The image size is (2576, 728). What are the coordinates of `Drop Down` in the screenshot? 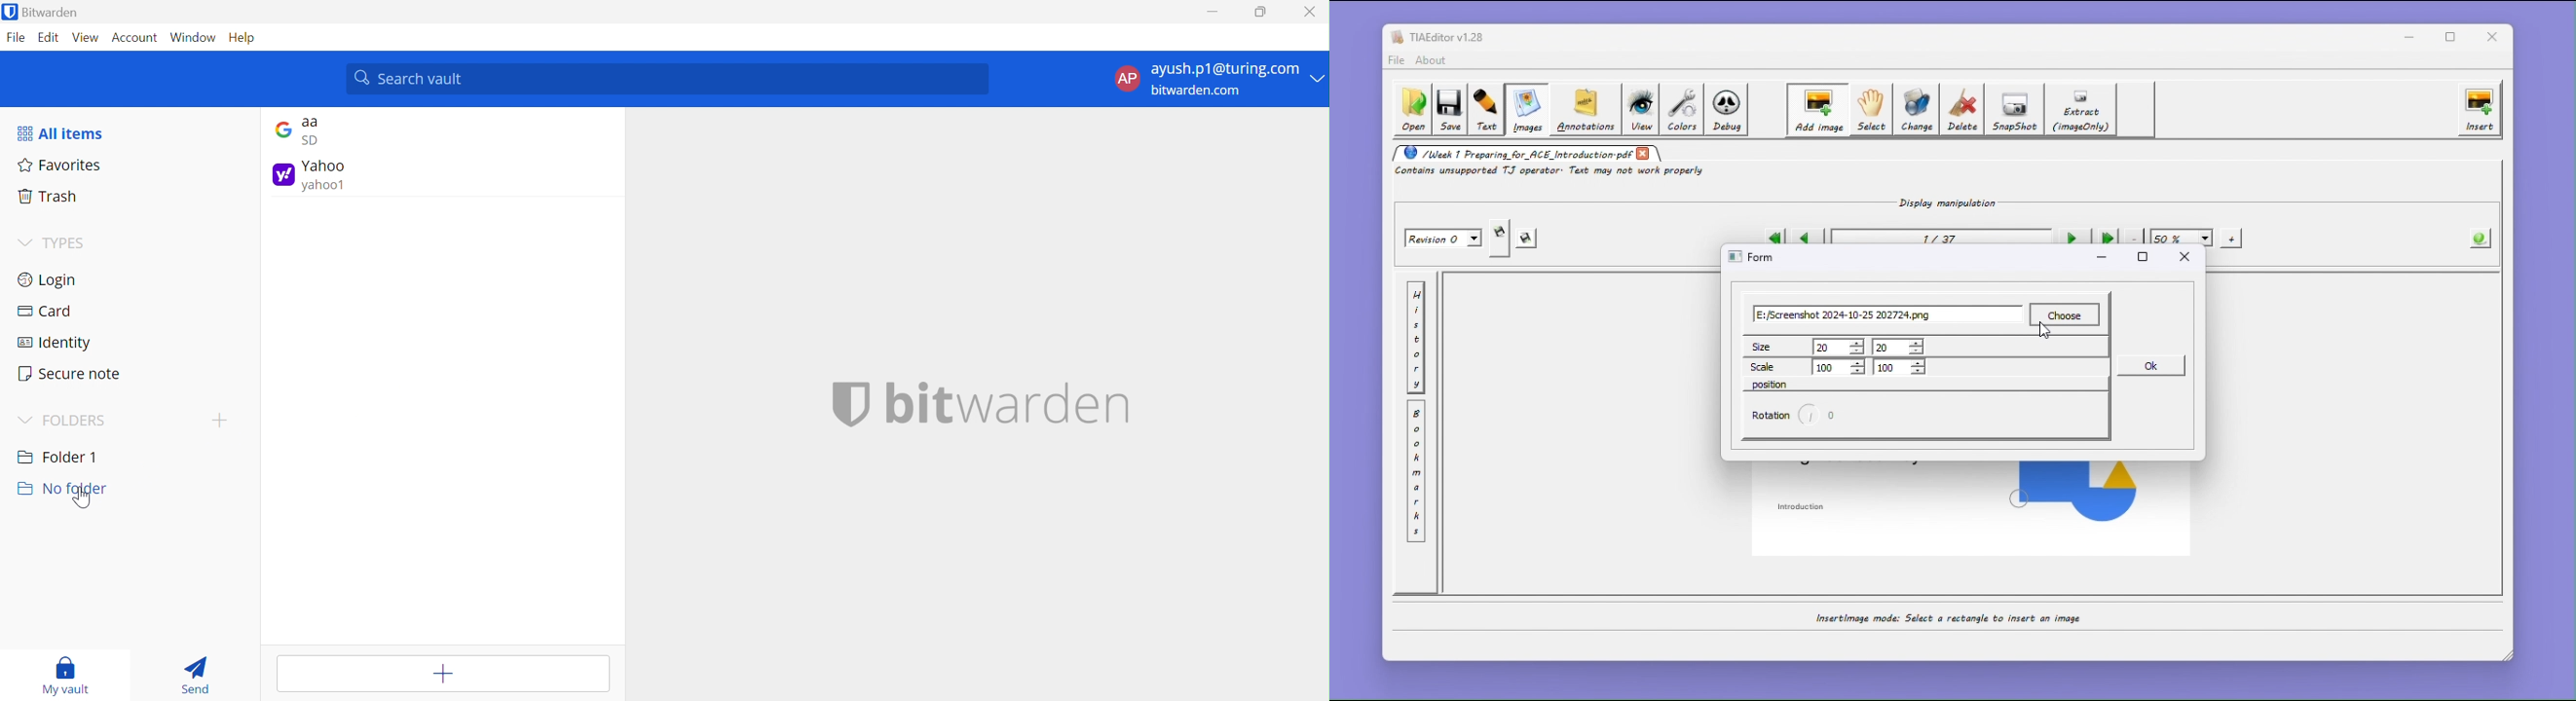 It's located at (24, 243).